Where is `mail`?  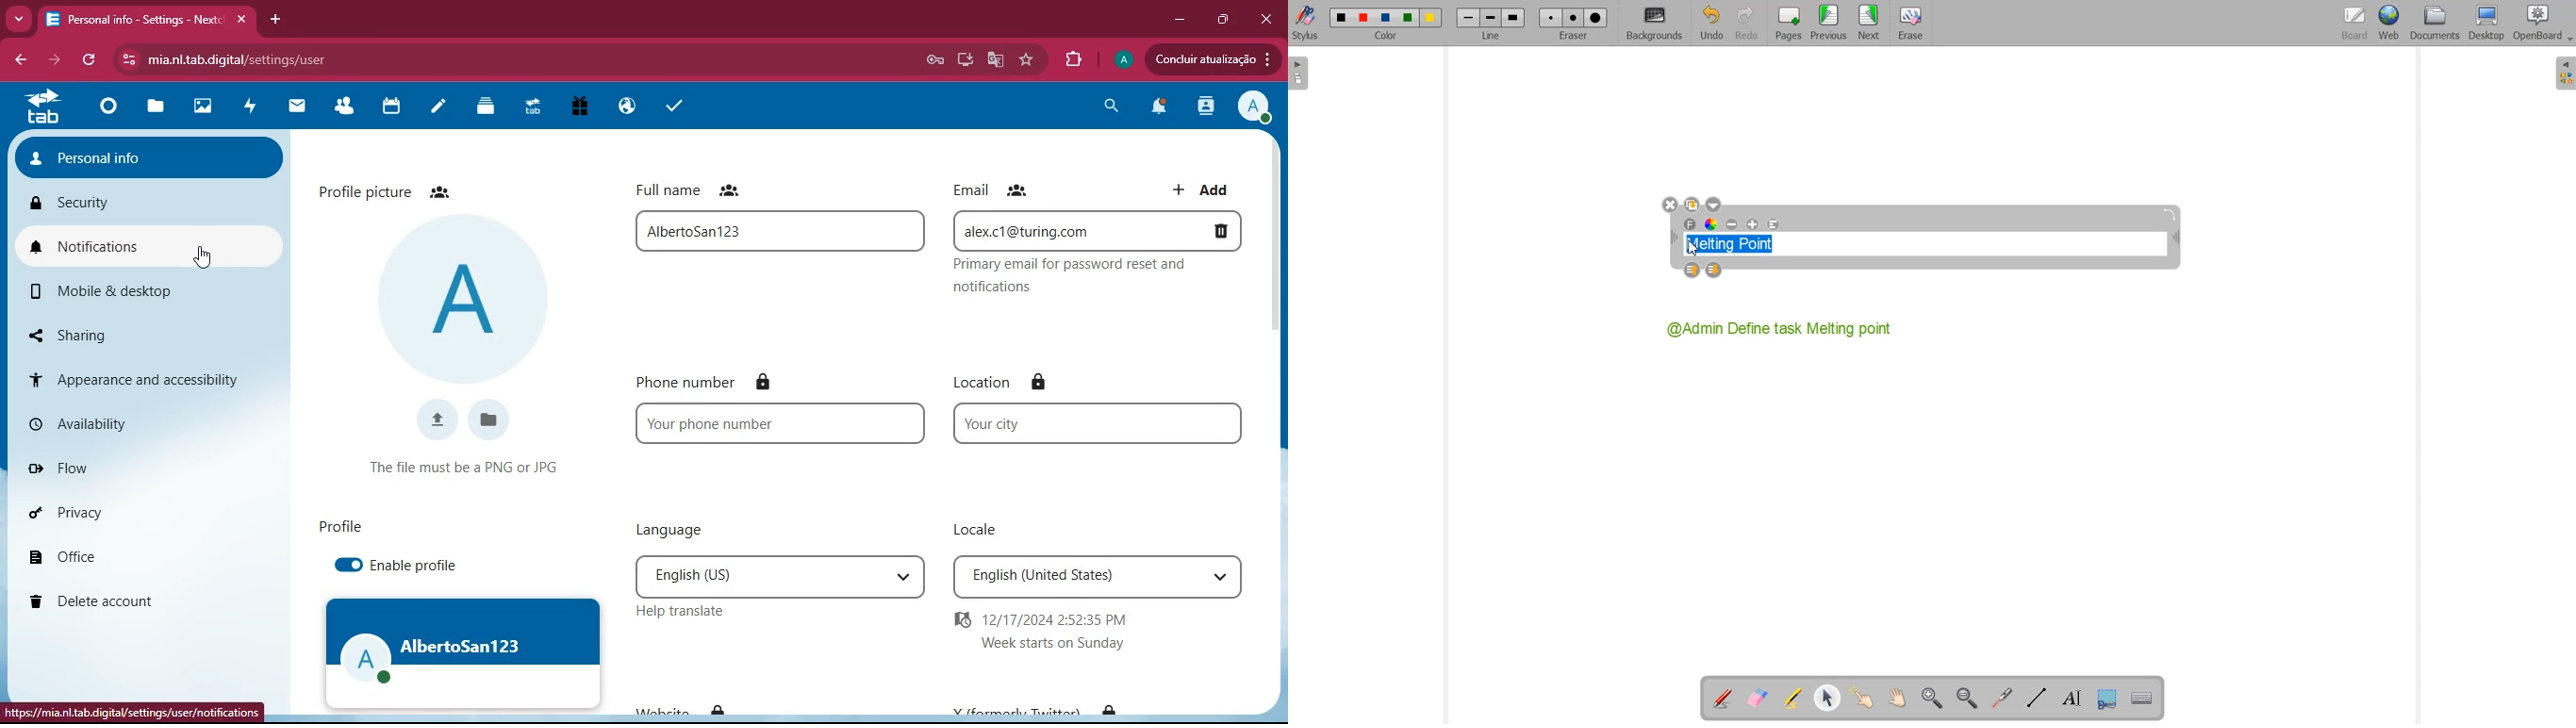 mail is located at coordinates (298, 107).